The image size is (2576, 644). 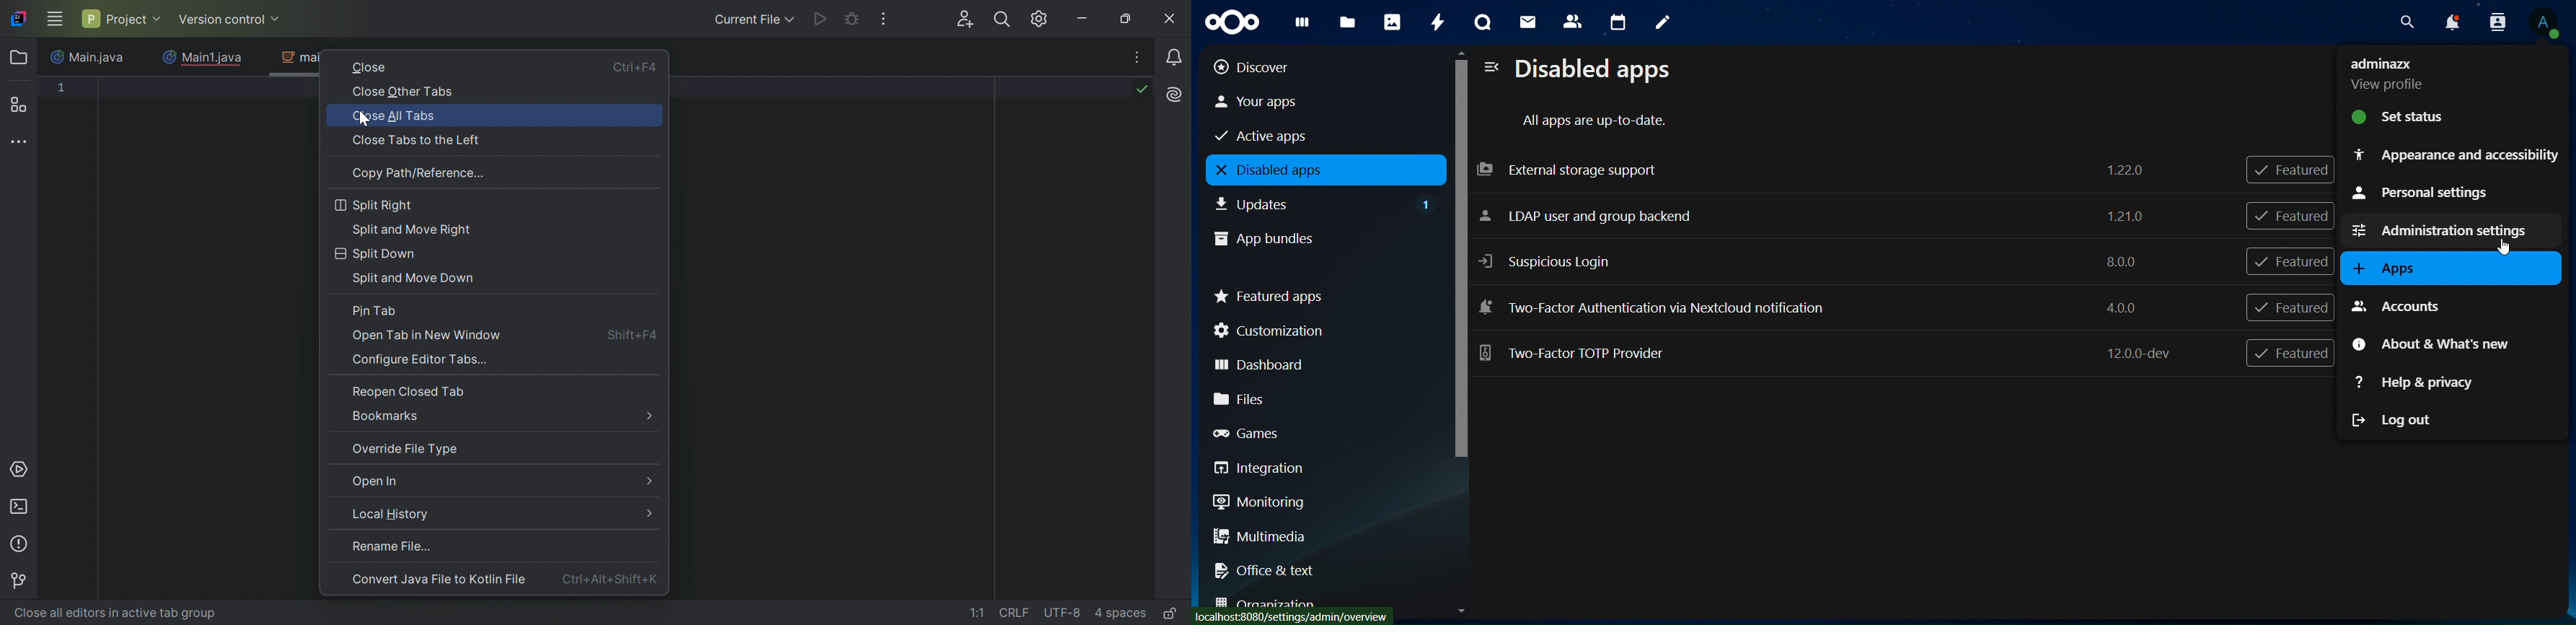 What do you see at coordinates (1318, 398) in the screenshot?
I see `files` at bounding box center [1318, 398].